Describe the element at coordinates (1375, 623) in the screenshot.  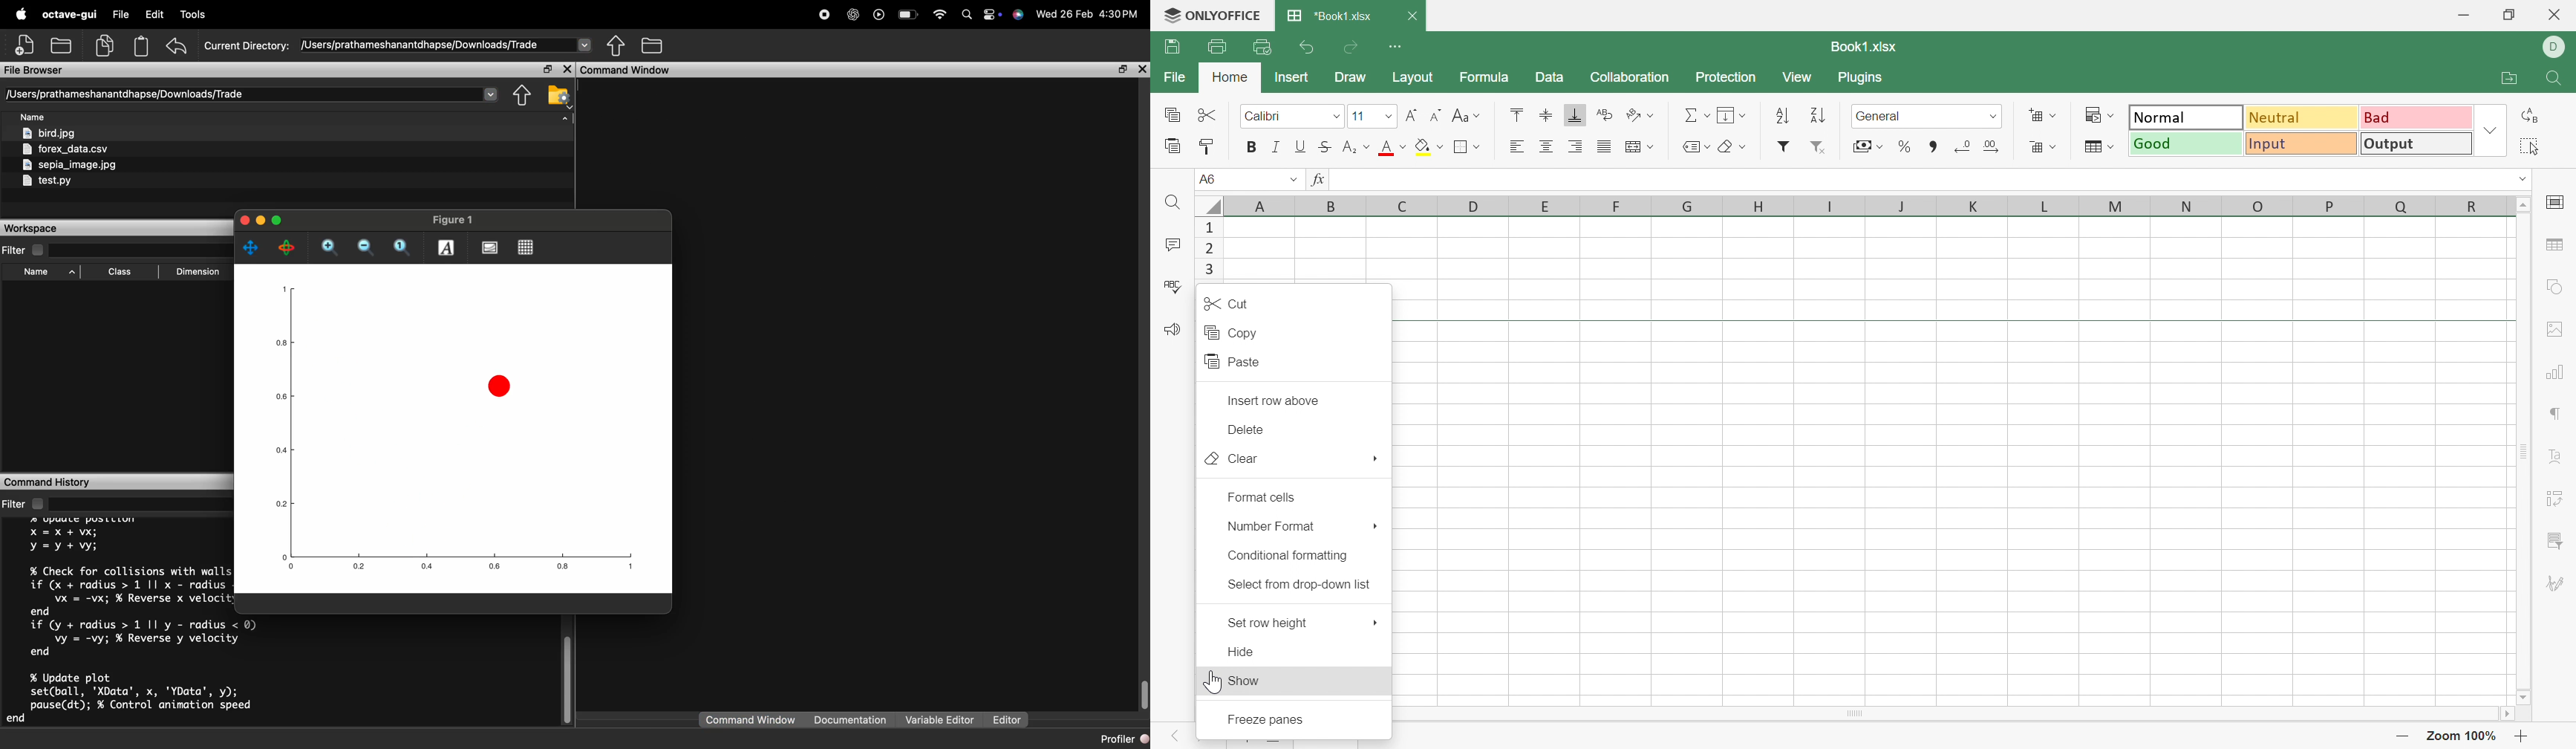
I see `More` at that location.